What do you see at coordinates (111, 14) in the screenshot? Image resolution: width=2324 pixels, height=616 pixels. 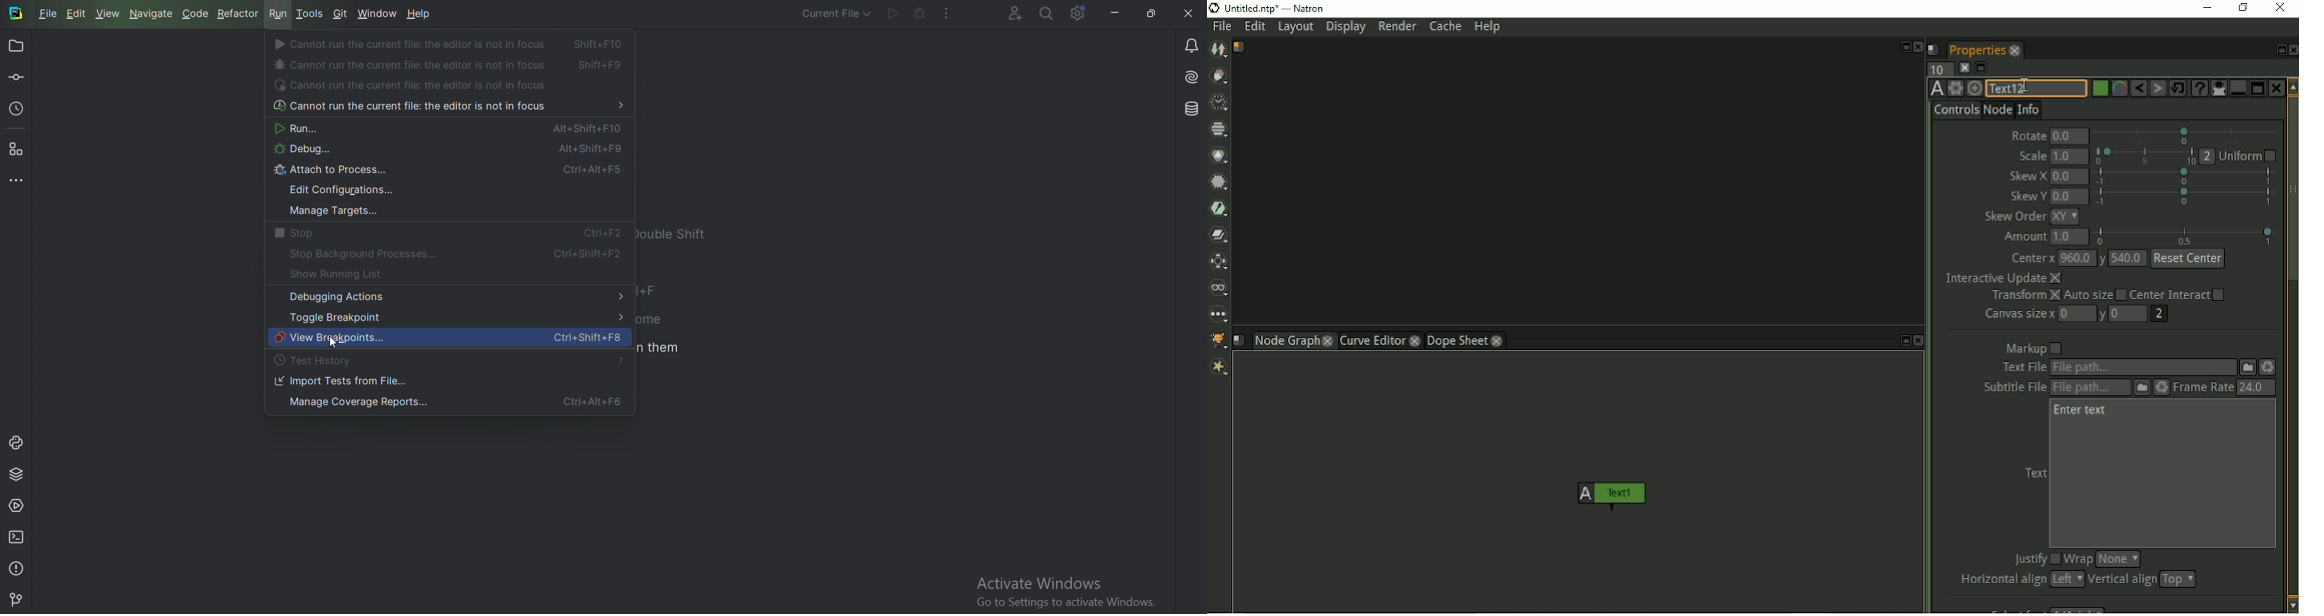 I see `view` at bounding box center [111, 14].